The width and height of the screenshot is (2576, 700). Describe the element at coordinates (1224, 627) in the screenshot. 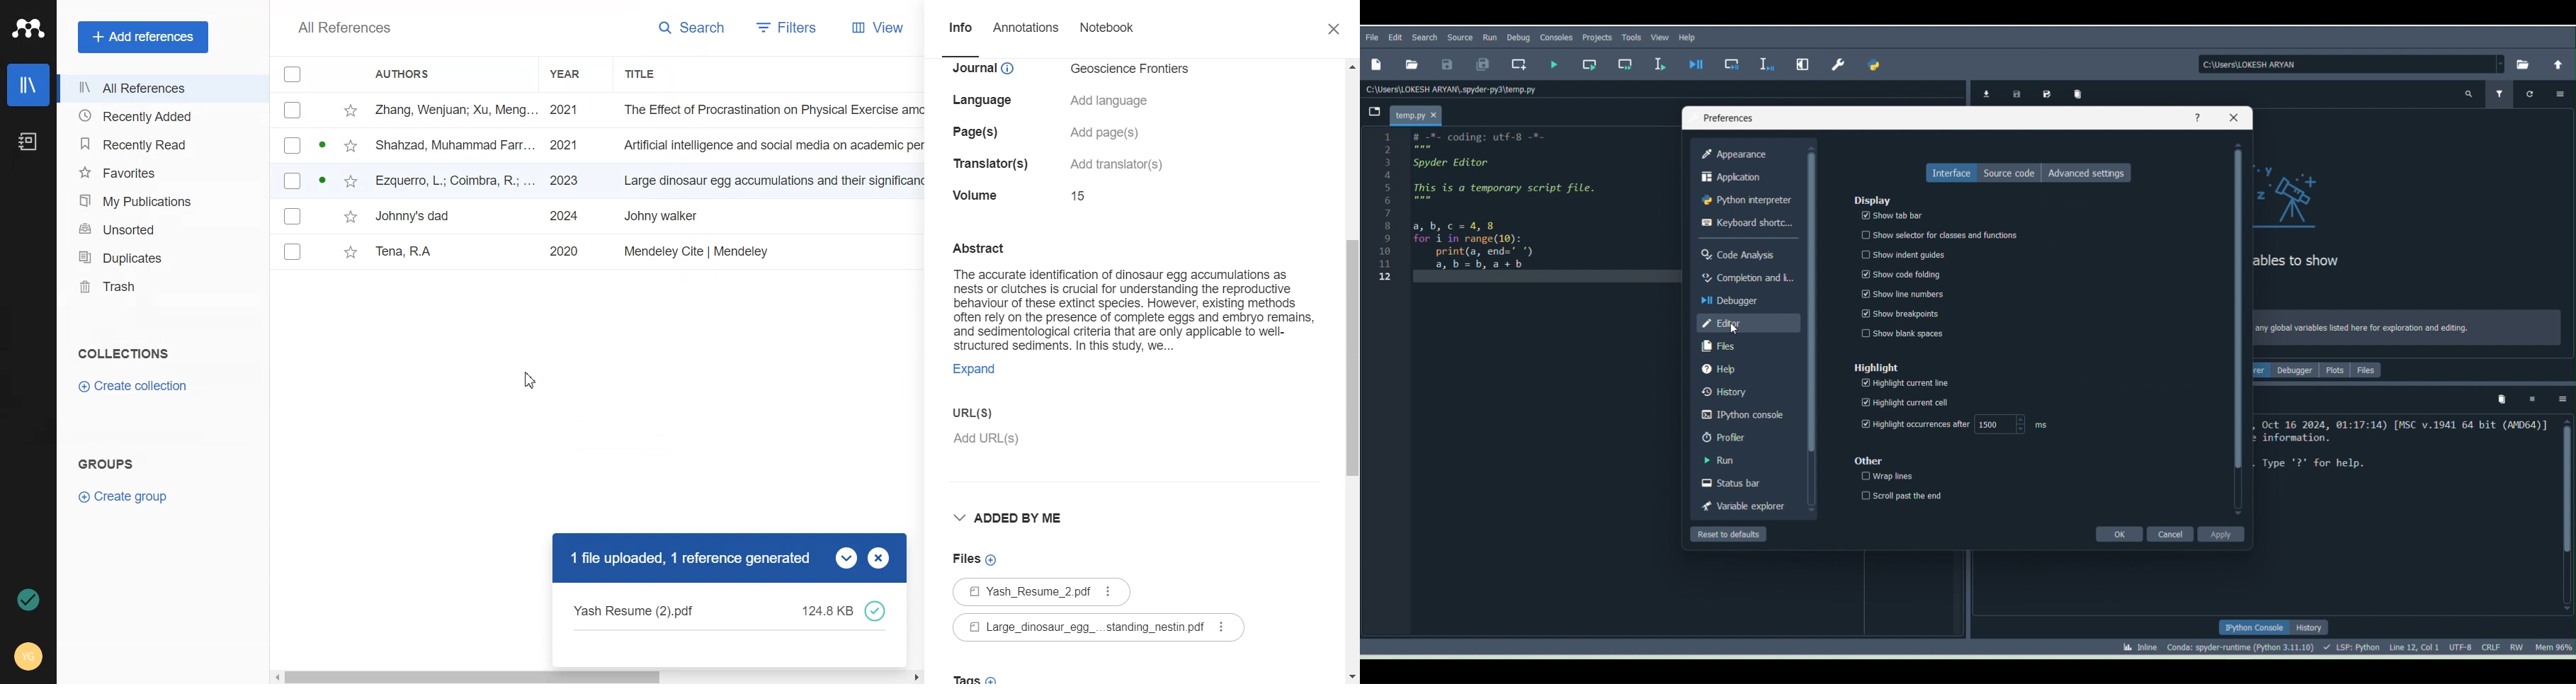

I see `More` at that location.